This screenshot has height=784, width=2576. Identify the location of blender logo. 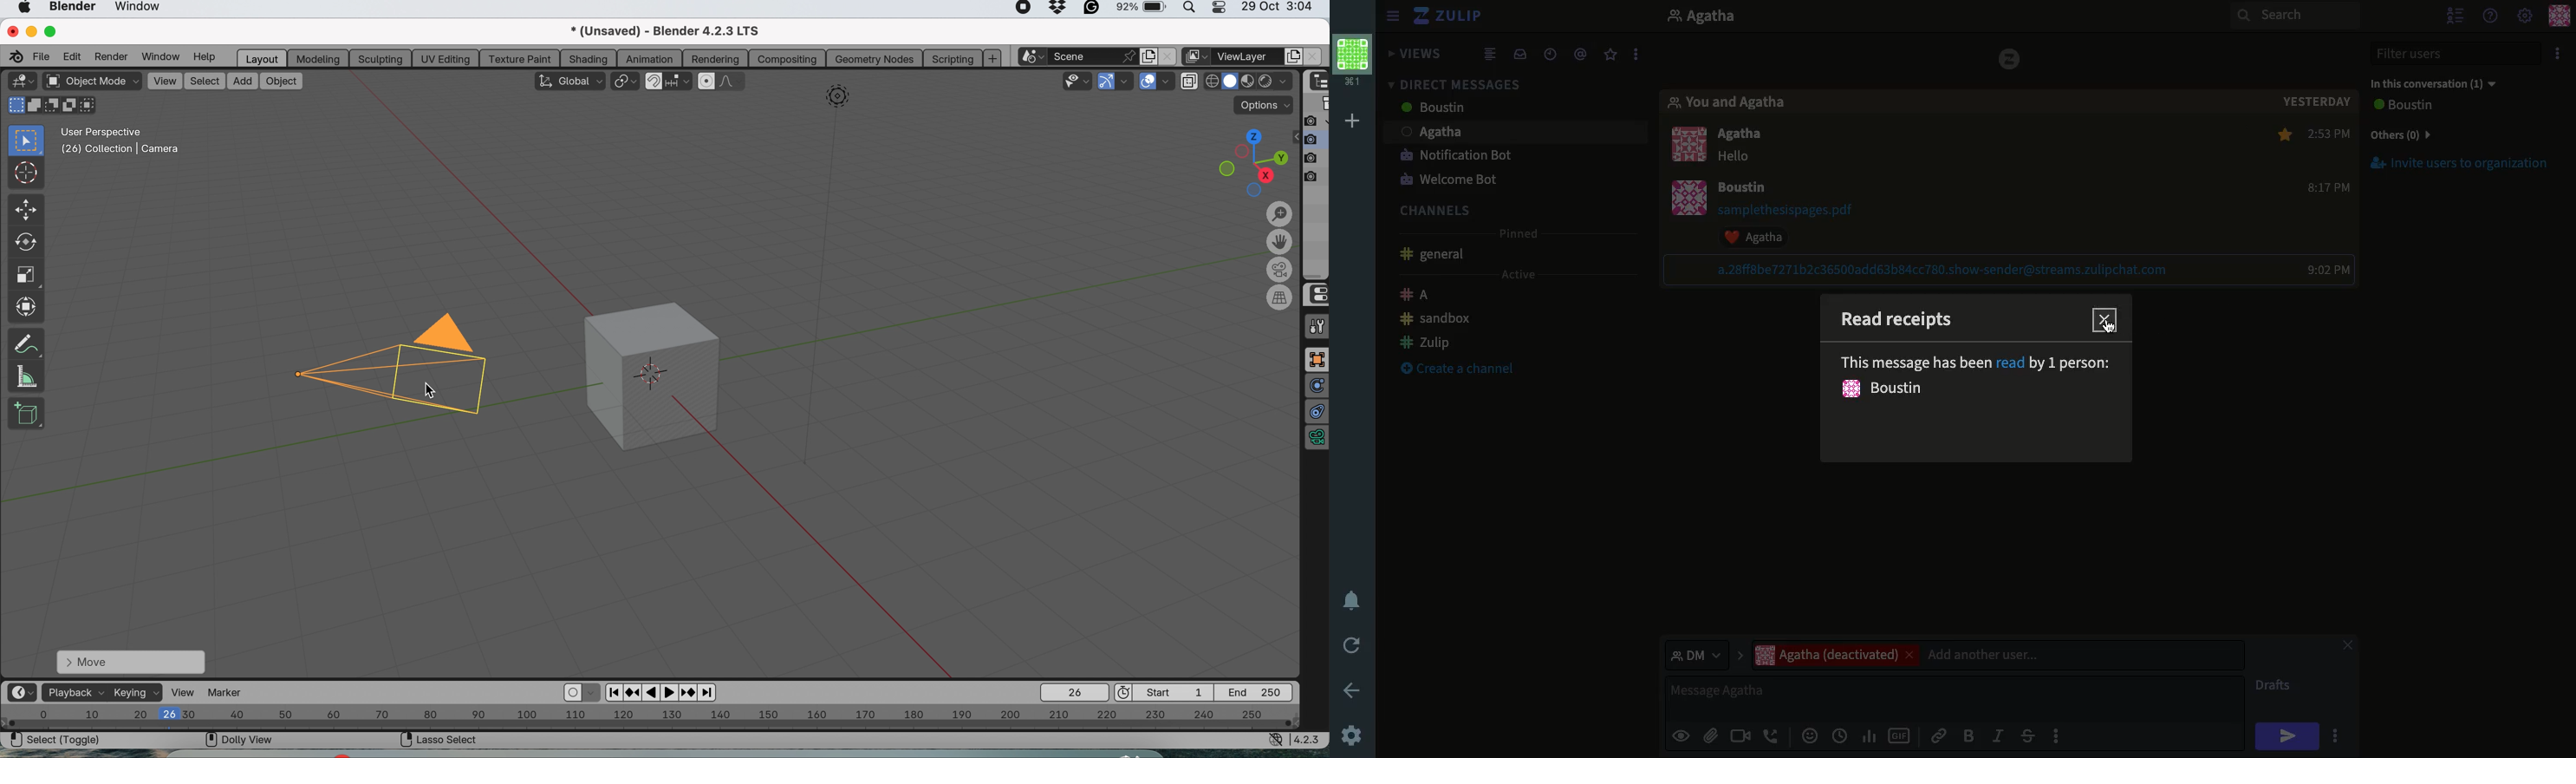
(14, 56).